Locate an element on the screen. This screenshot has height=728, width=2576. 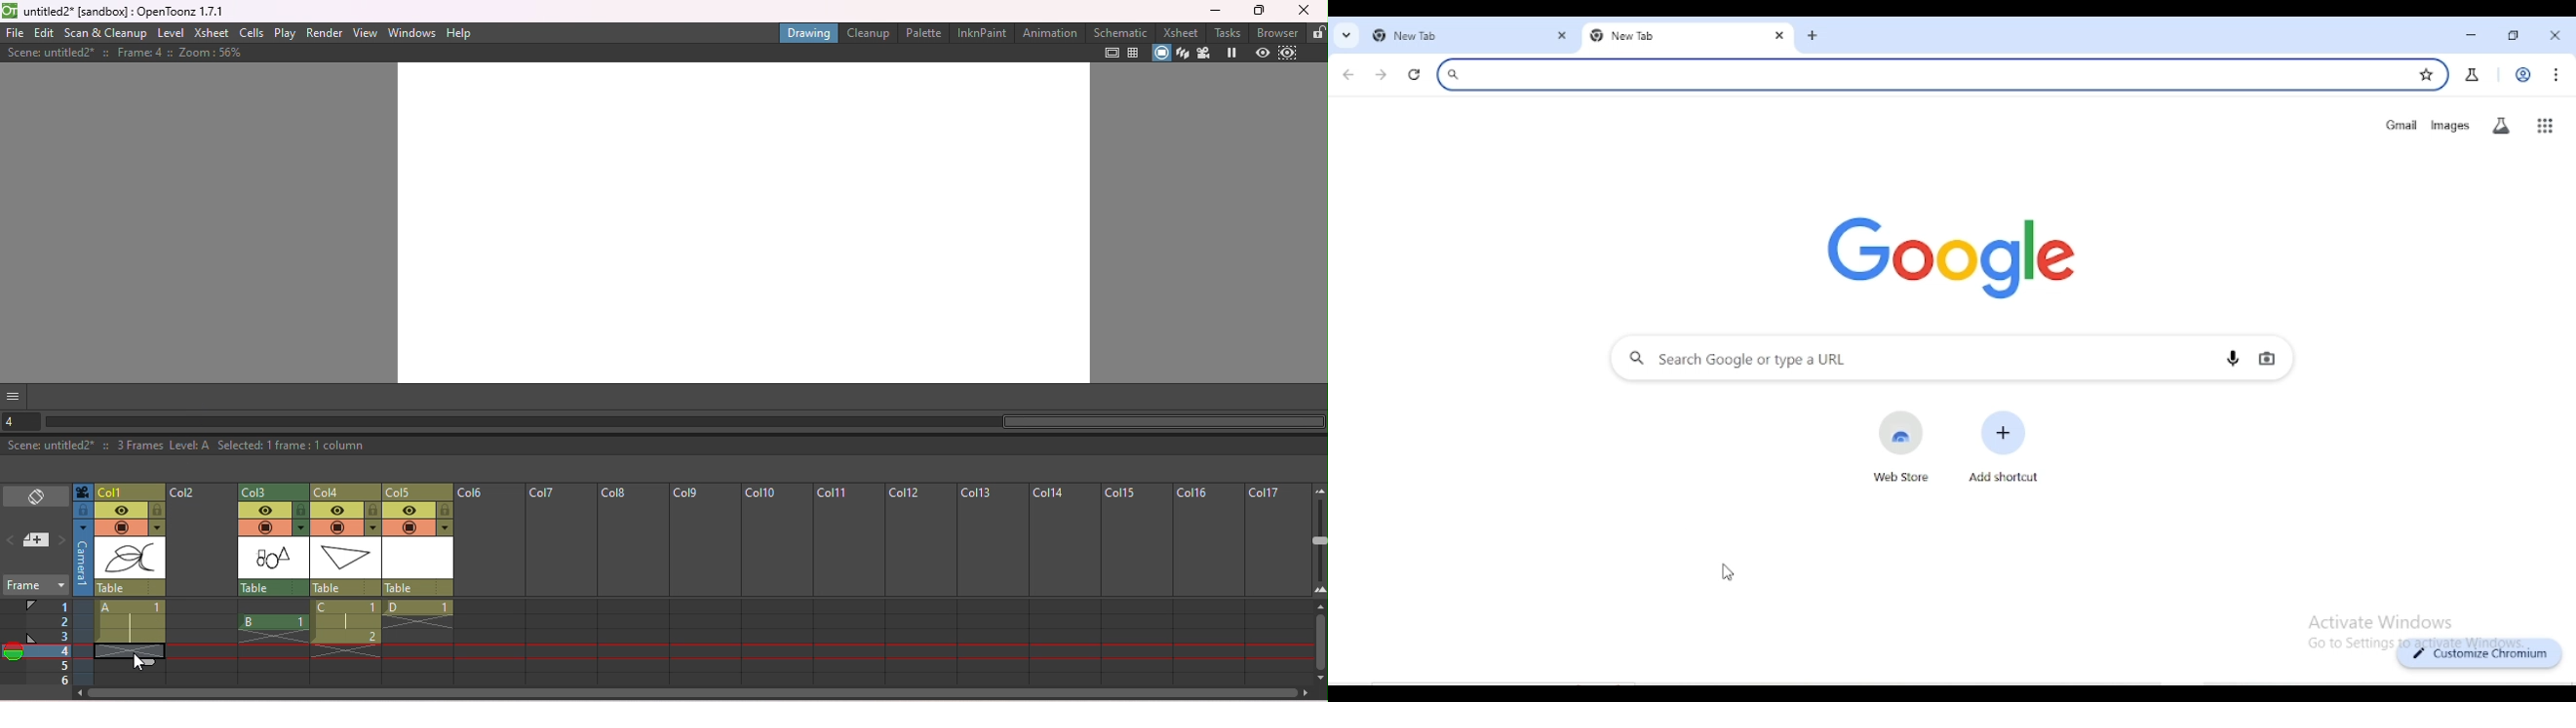
Table is located at coordinates (419, 588).